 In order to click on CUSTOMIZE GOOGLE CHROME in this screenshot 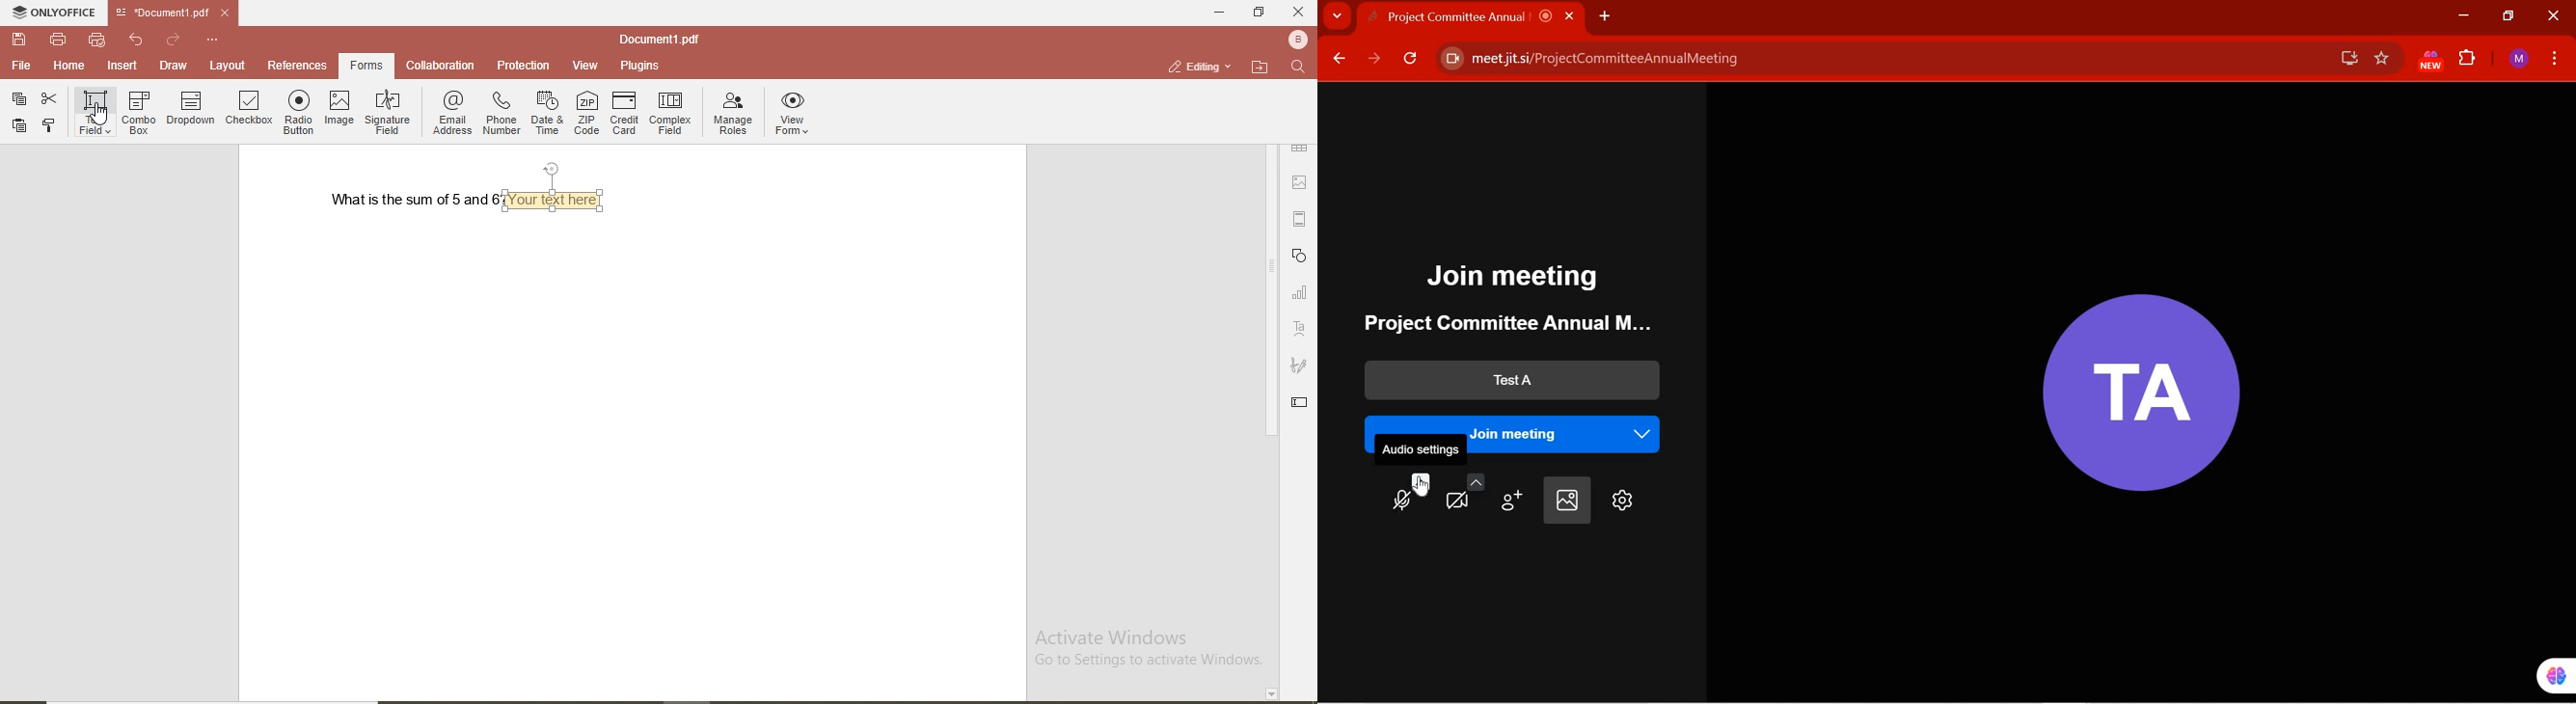, I will do `click(2555, 57)`.